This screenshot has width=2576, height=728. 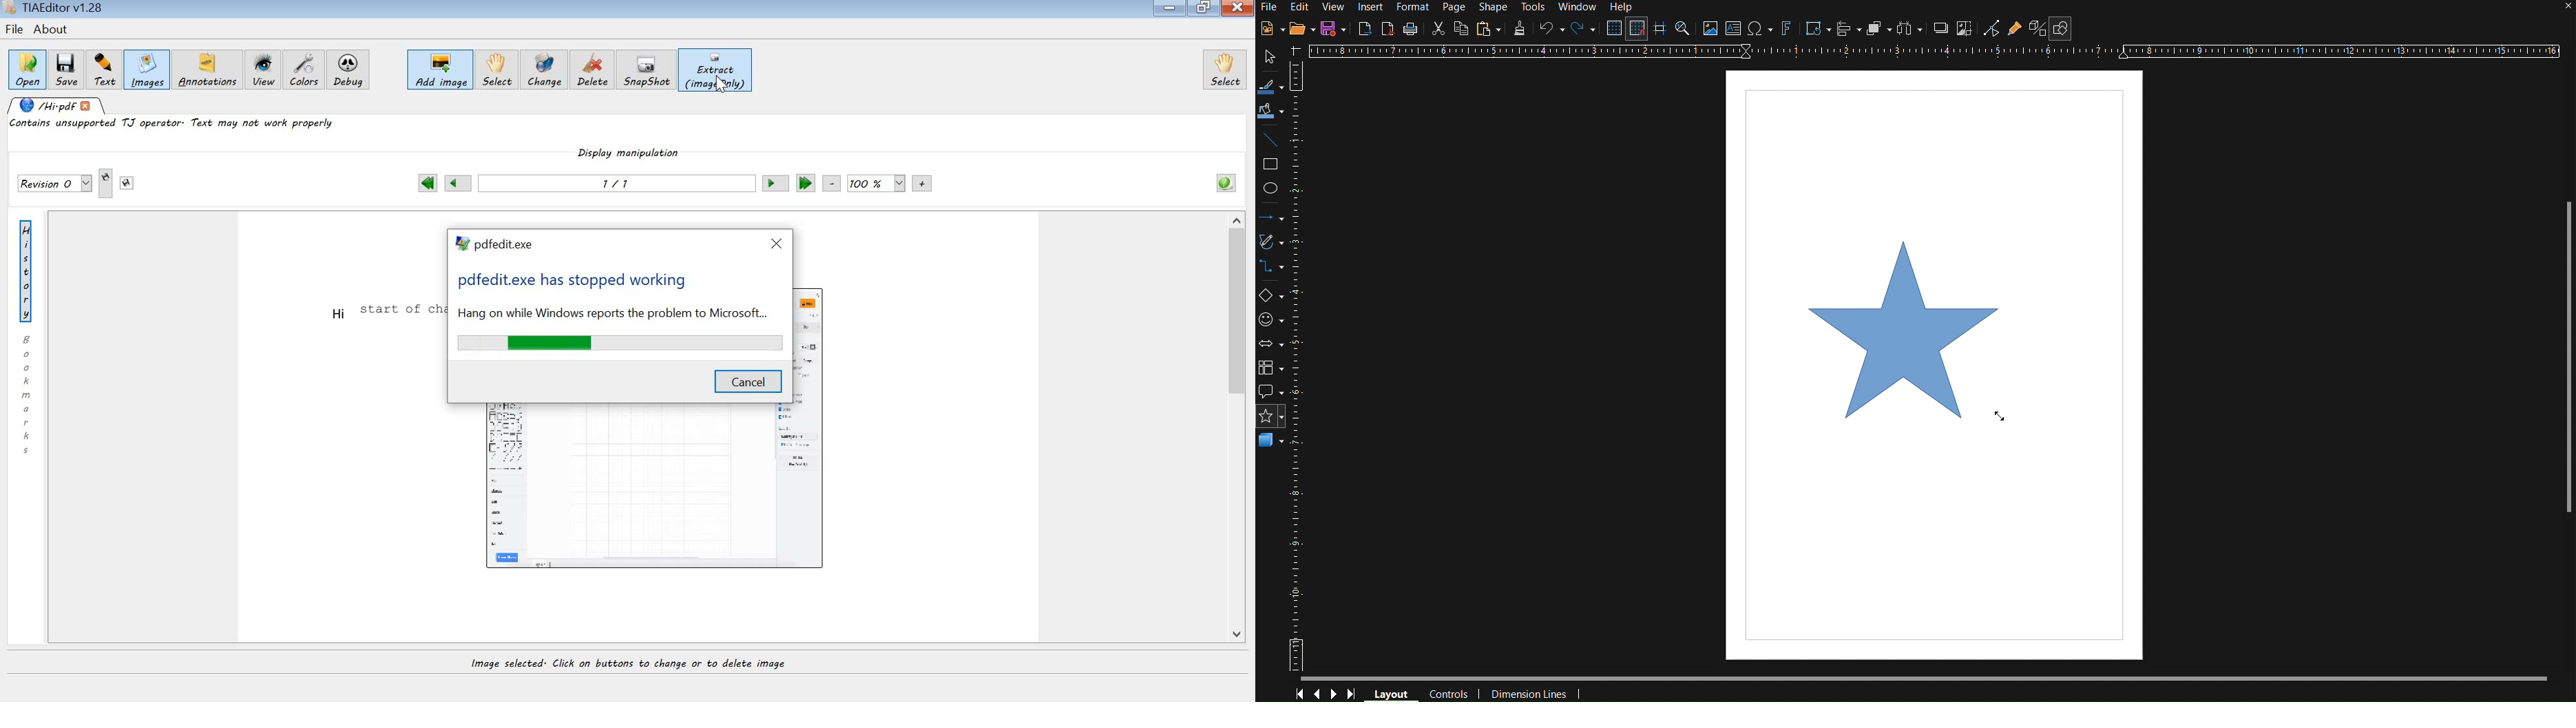 What do you see at coordinates (1908, 328) in the screenshot?
I see `Star (dragged finalized)` at bounding box center [1908, 328].